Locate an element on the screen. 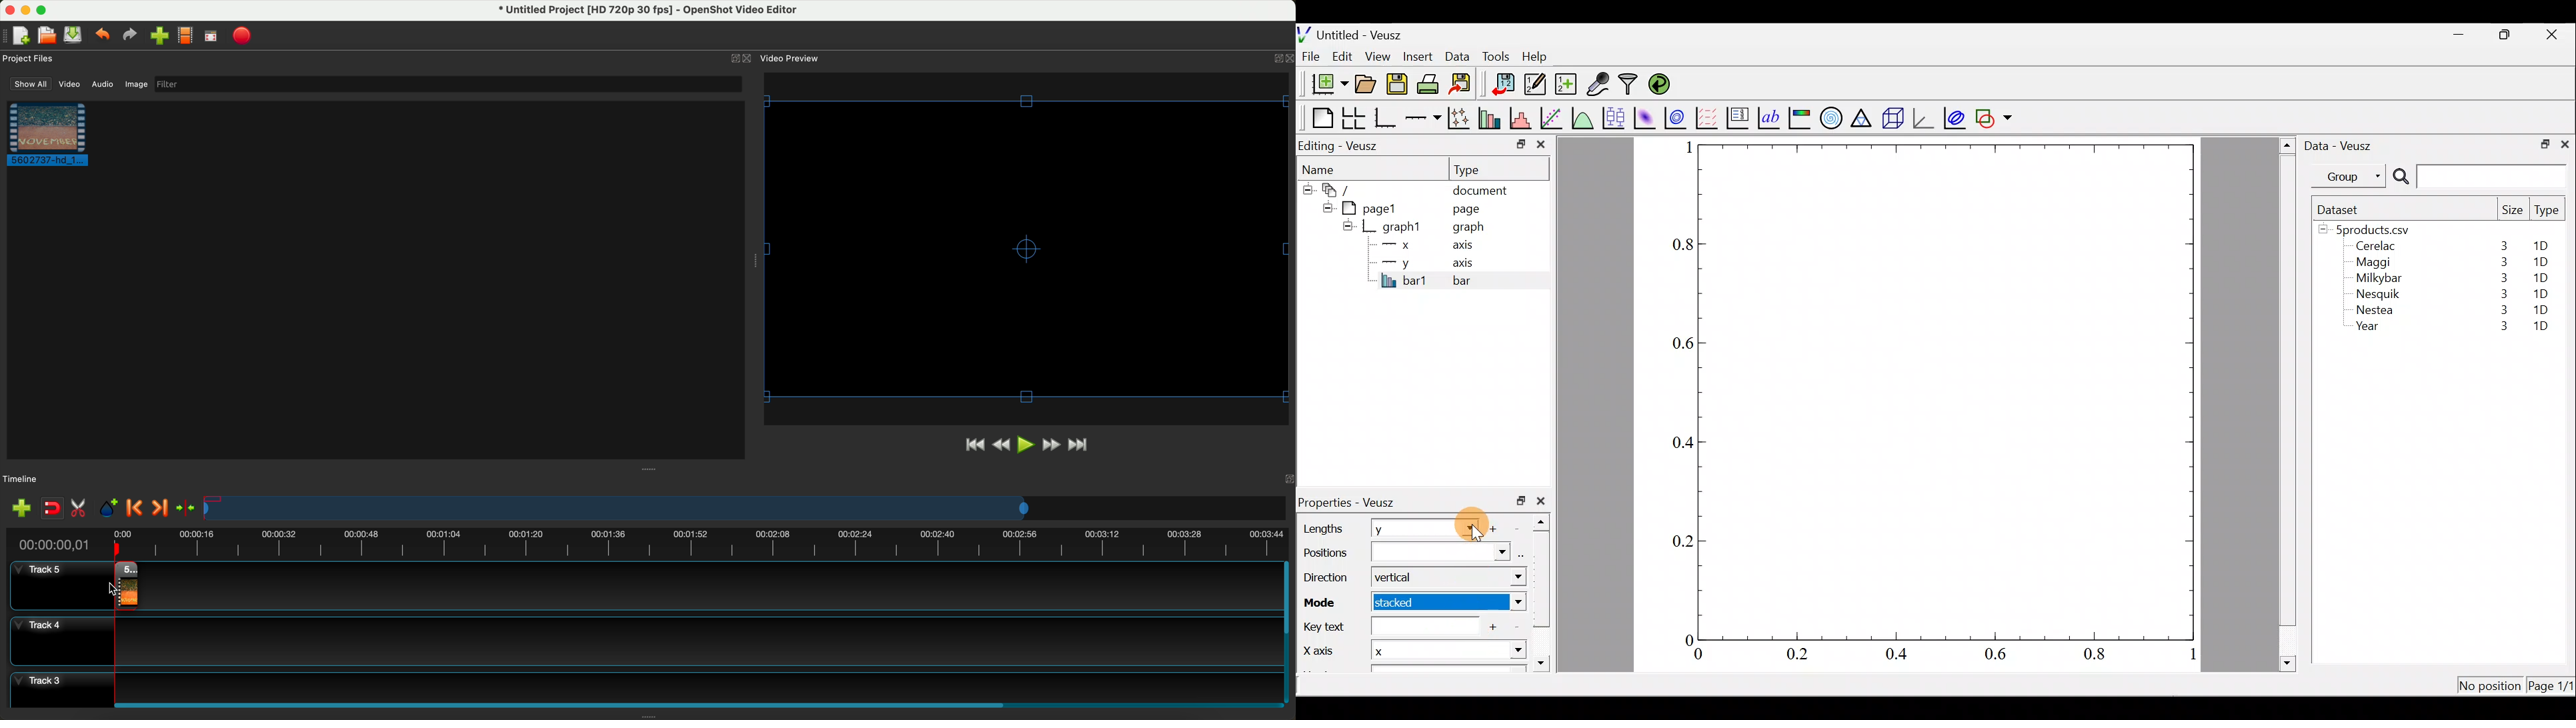 The height and width of the screenshot is (728, 2576). 0 is located at coordinates (1698, 656).